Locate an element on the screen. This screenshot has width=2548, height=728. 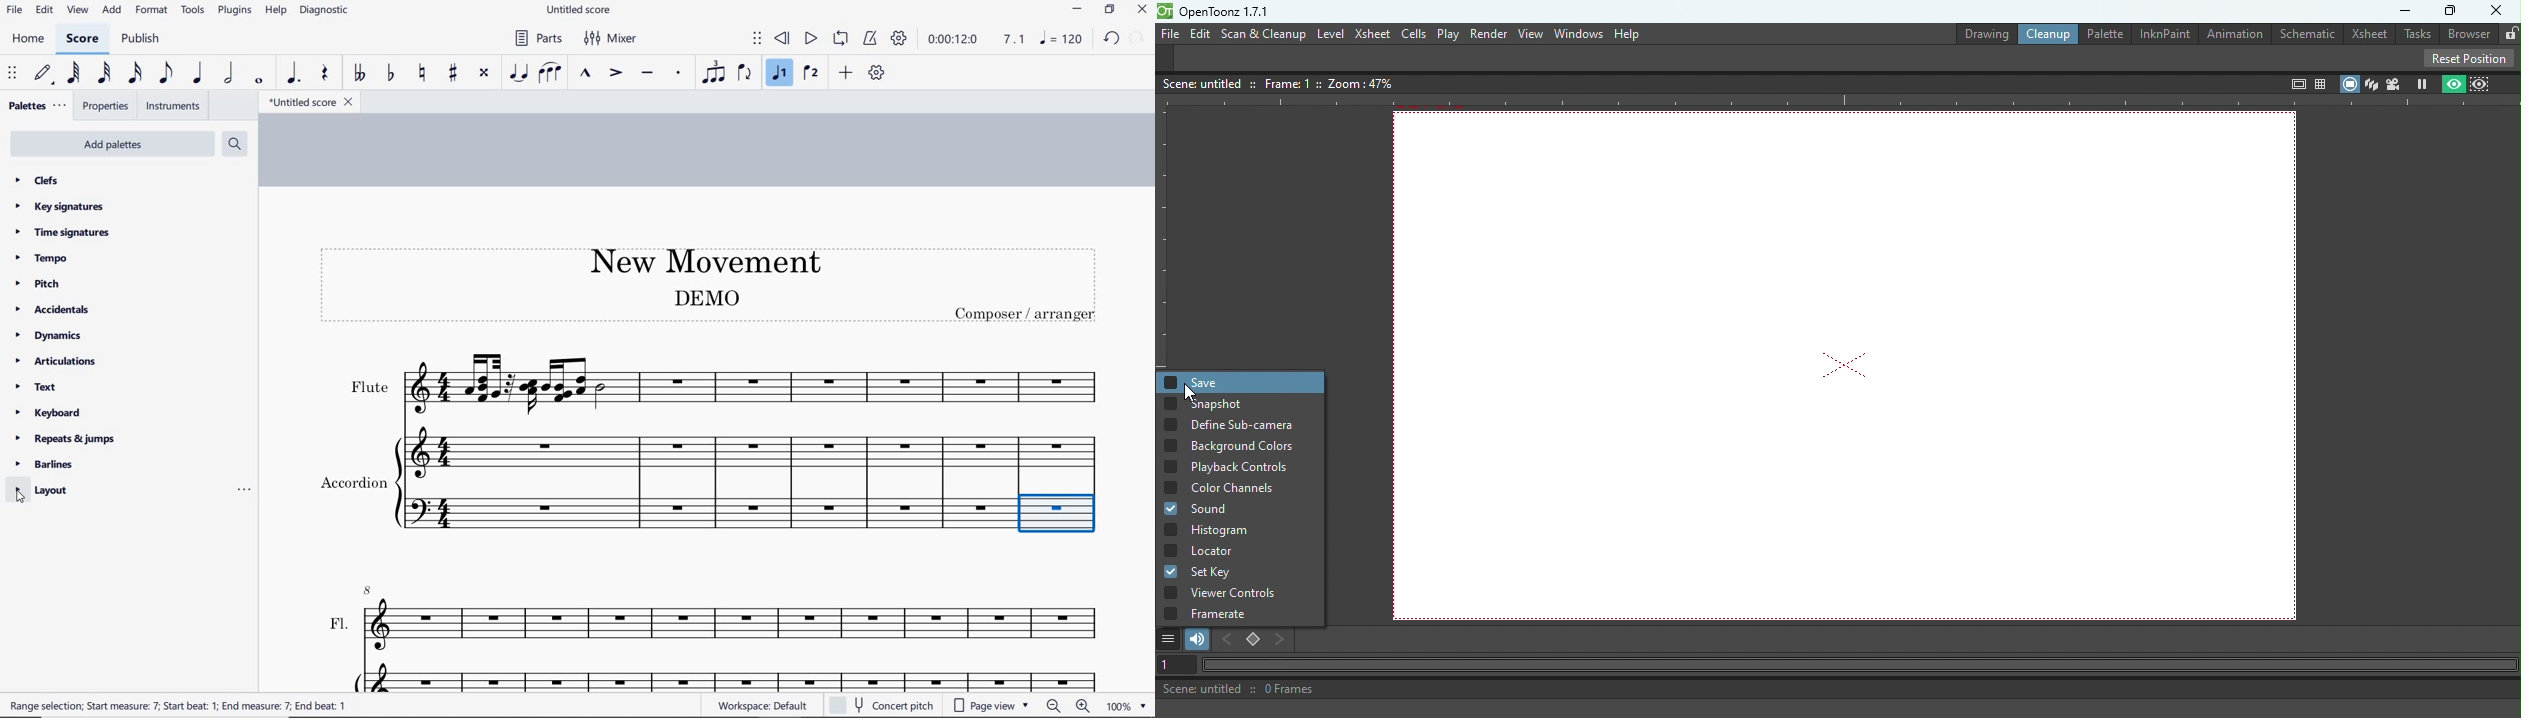
barlines is located at coordinates (49, 465).